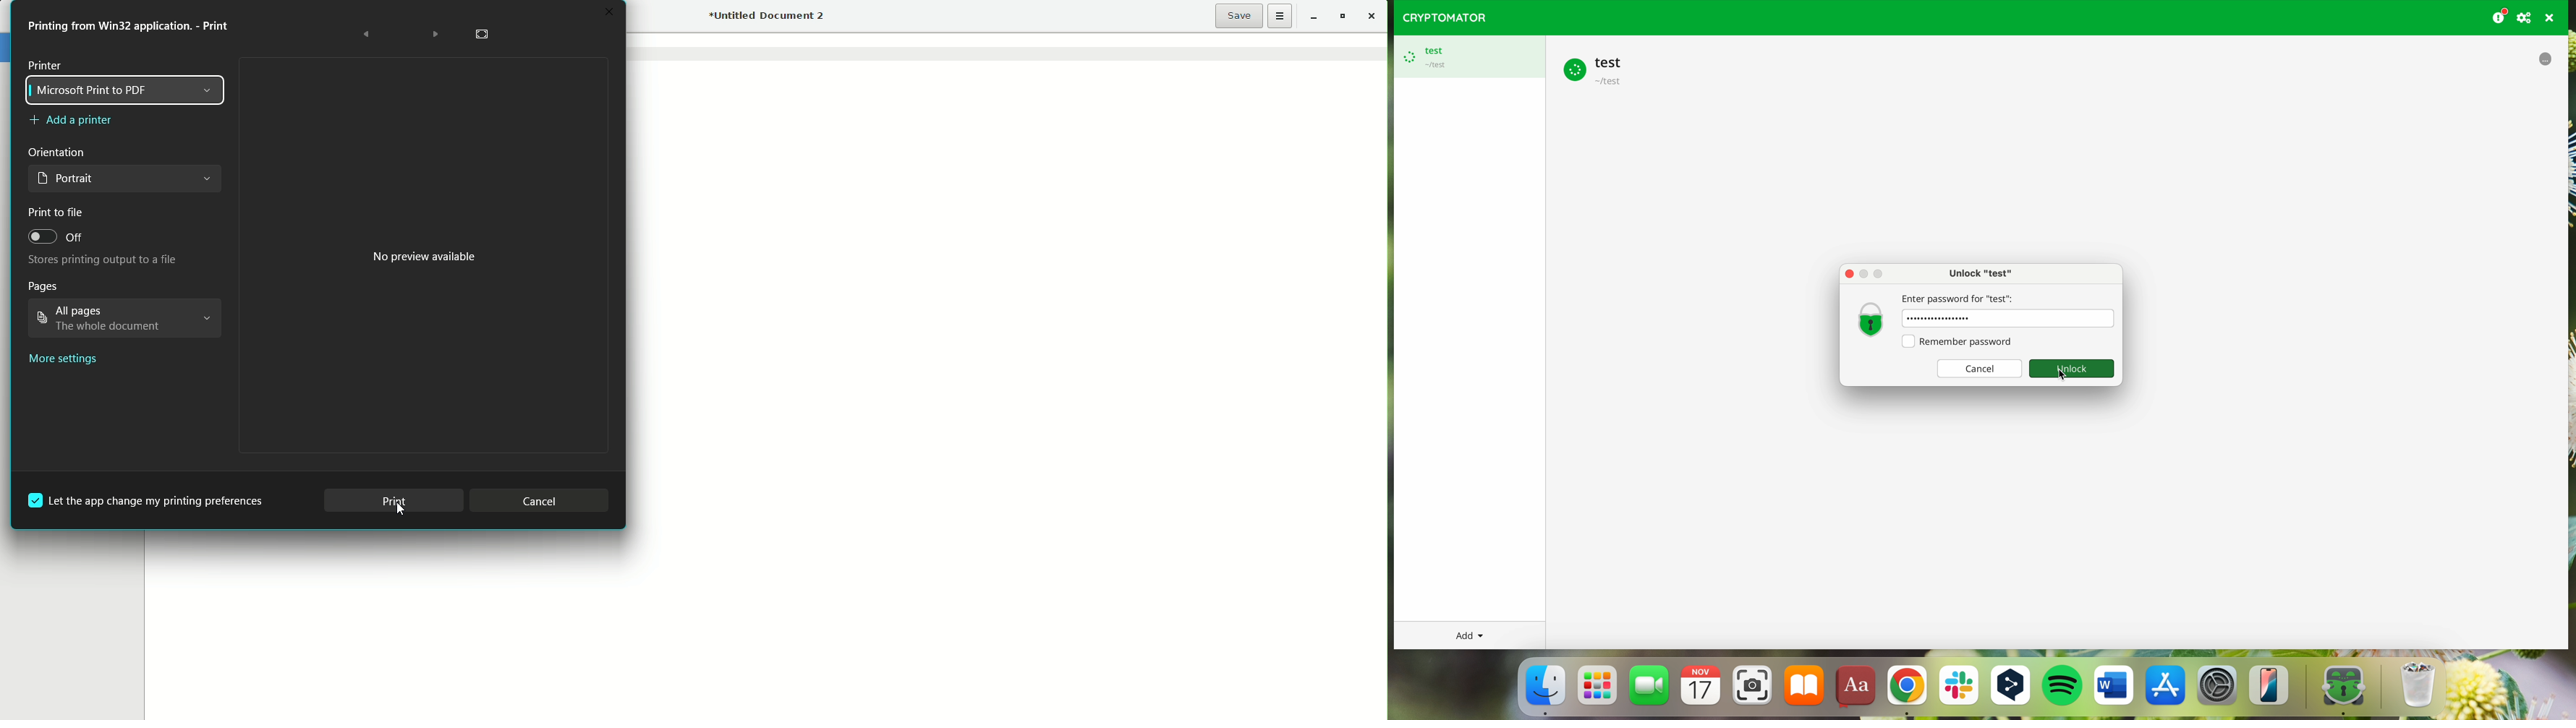 The image size is (2576, 728). Describe the element at coordinates (606, 12) in the screenshot. I see `Close` at that location.